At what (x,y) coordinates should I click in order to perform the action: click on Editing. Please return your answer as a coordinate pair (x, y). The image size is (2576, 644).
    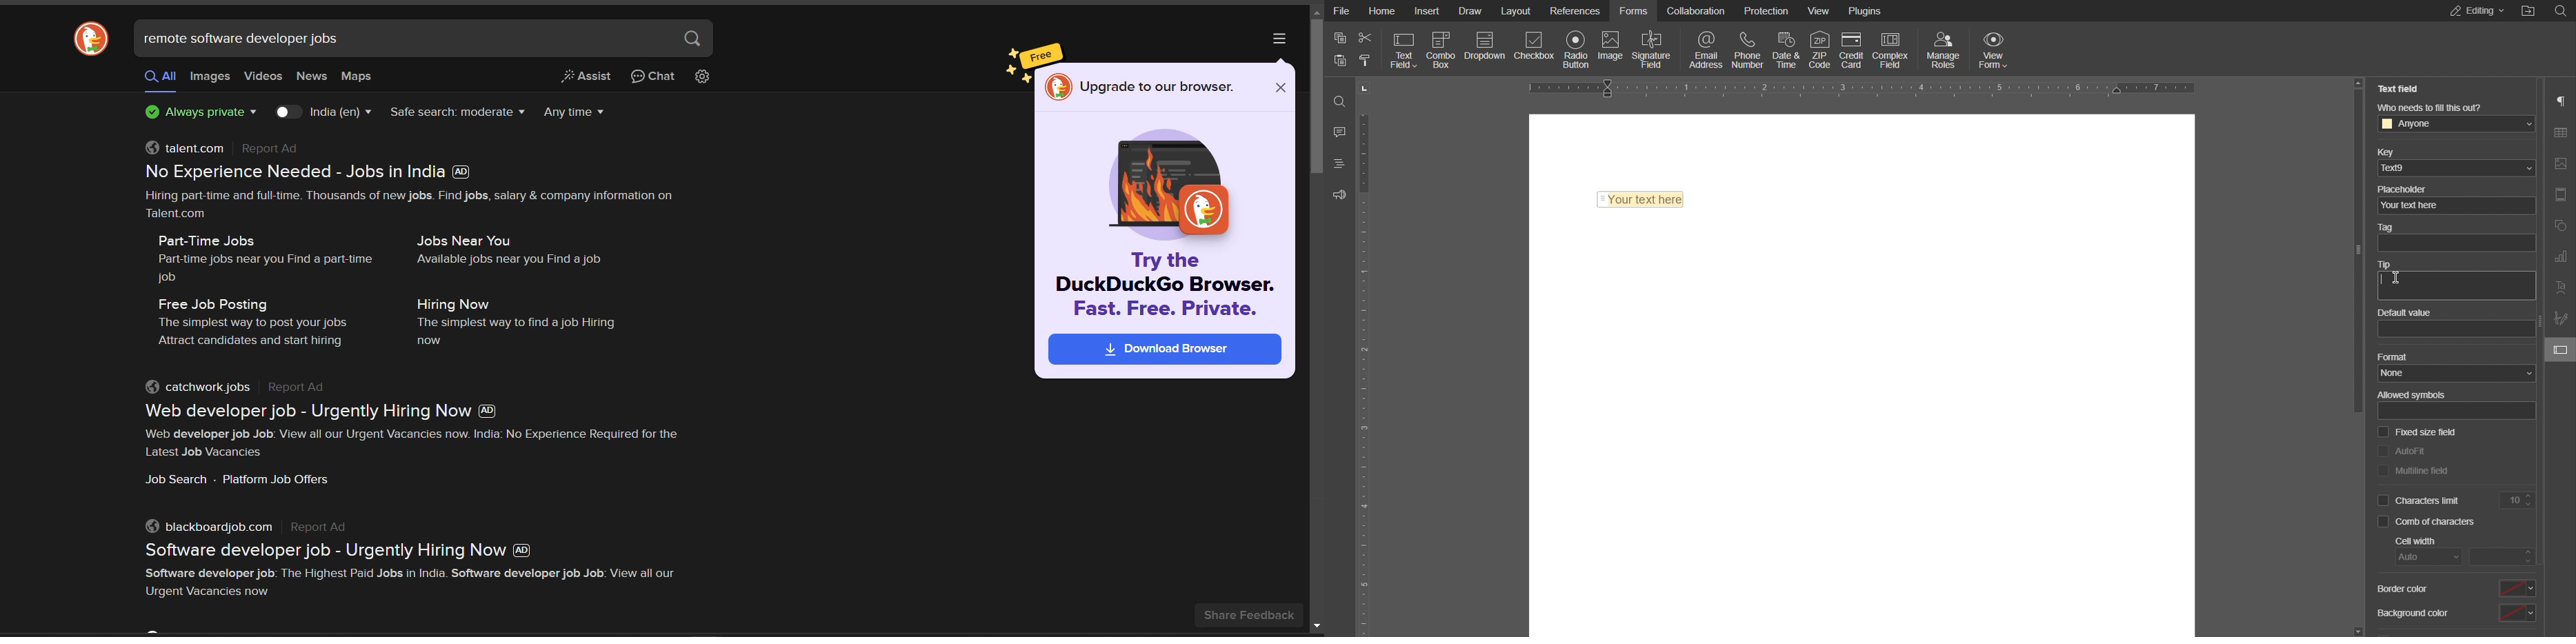
    Looking at the image, I should click on (2477, 11).